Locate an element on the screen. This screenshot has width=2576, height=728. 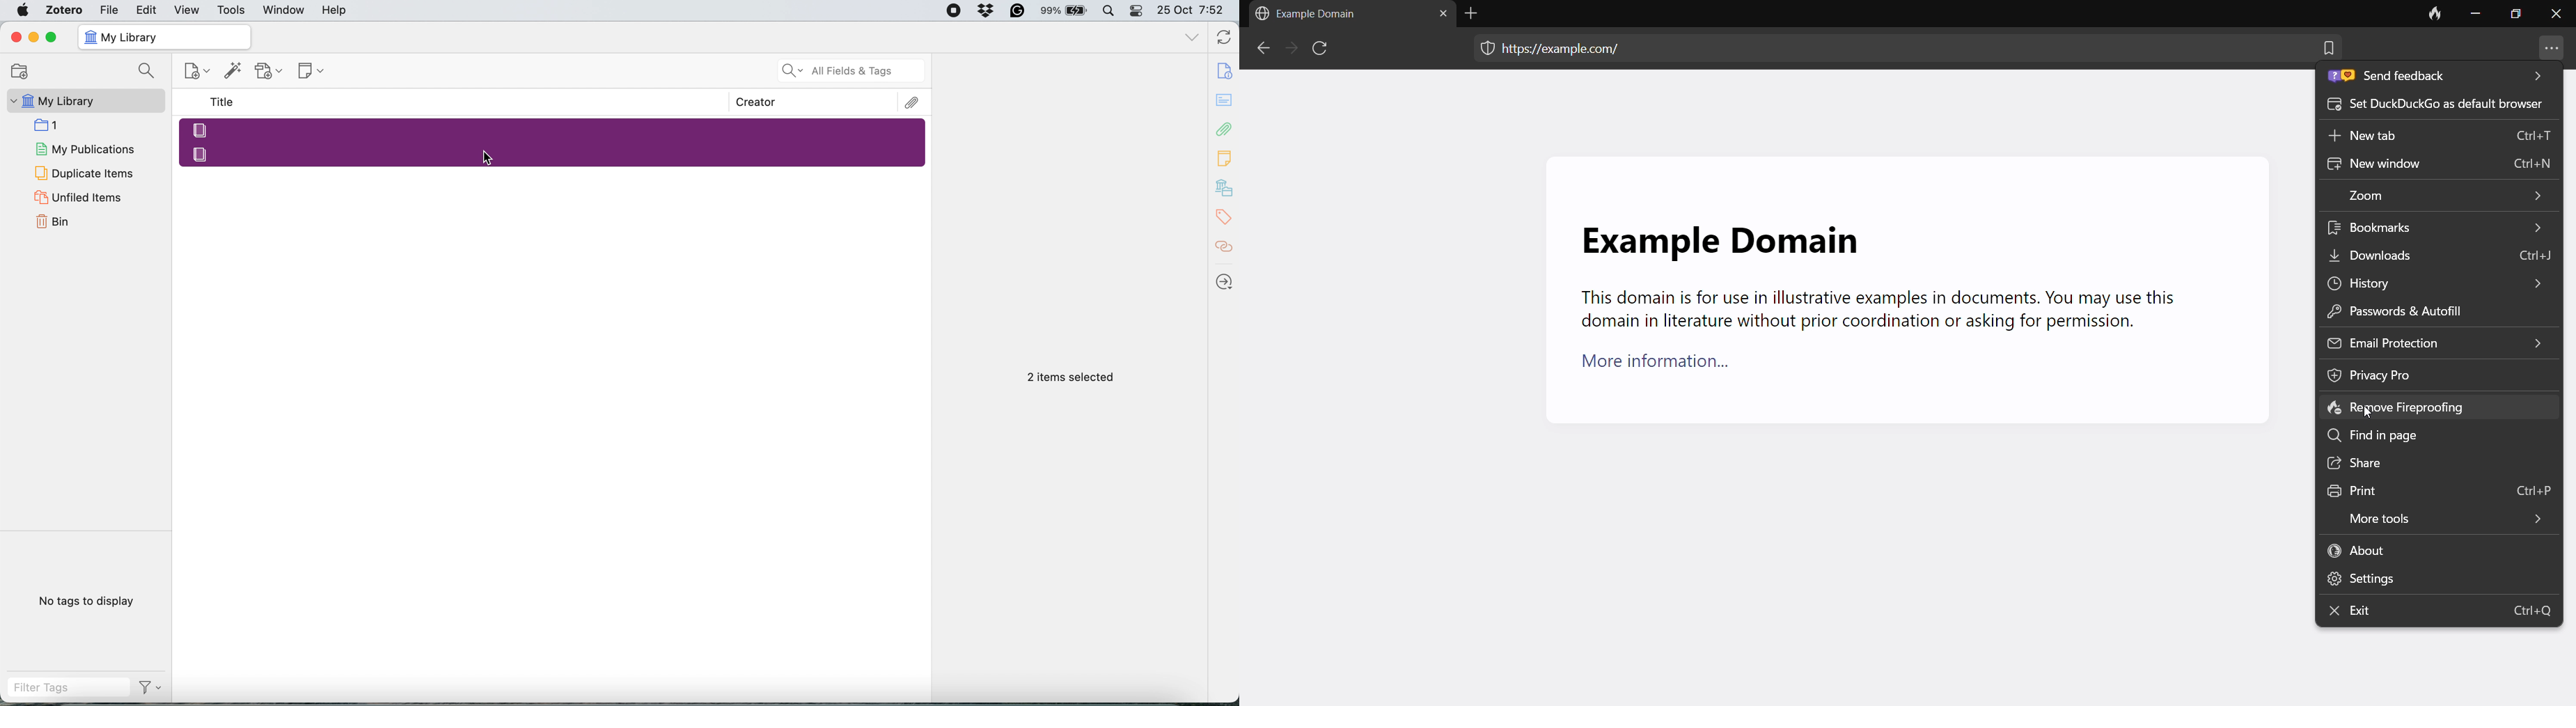
Document is located at coordinates (1226, 71).